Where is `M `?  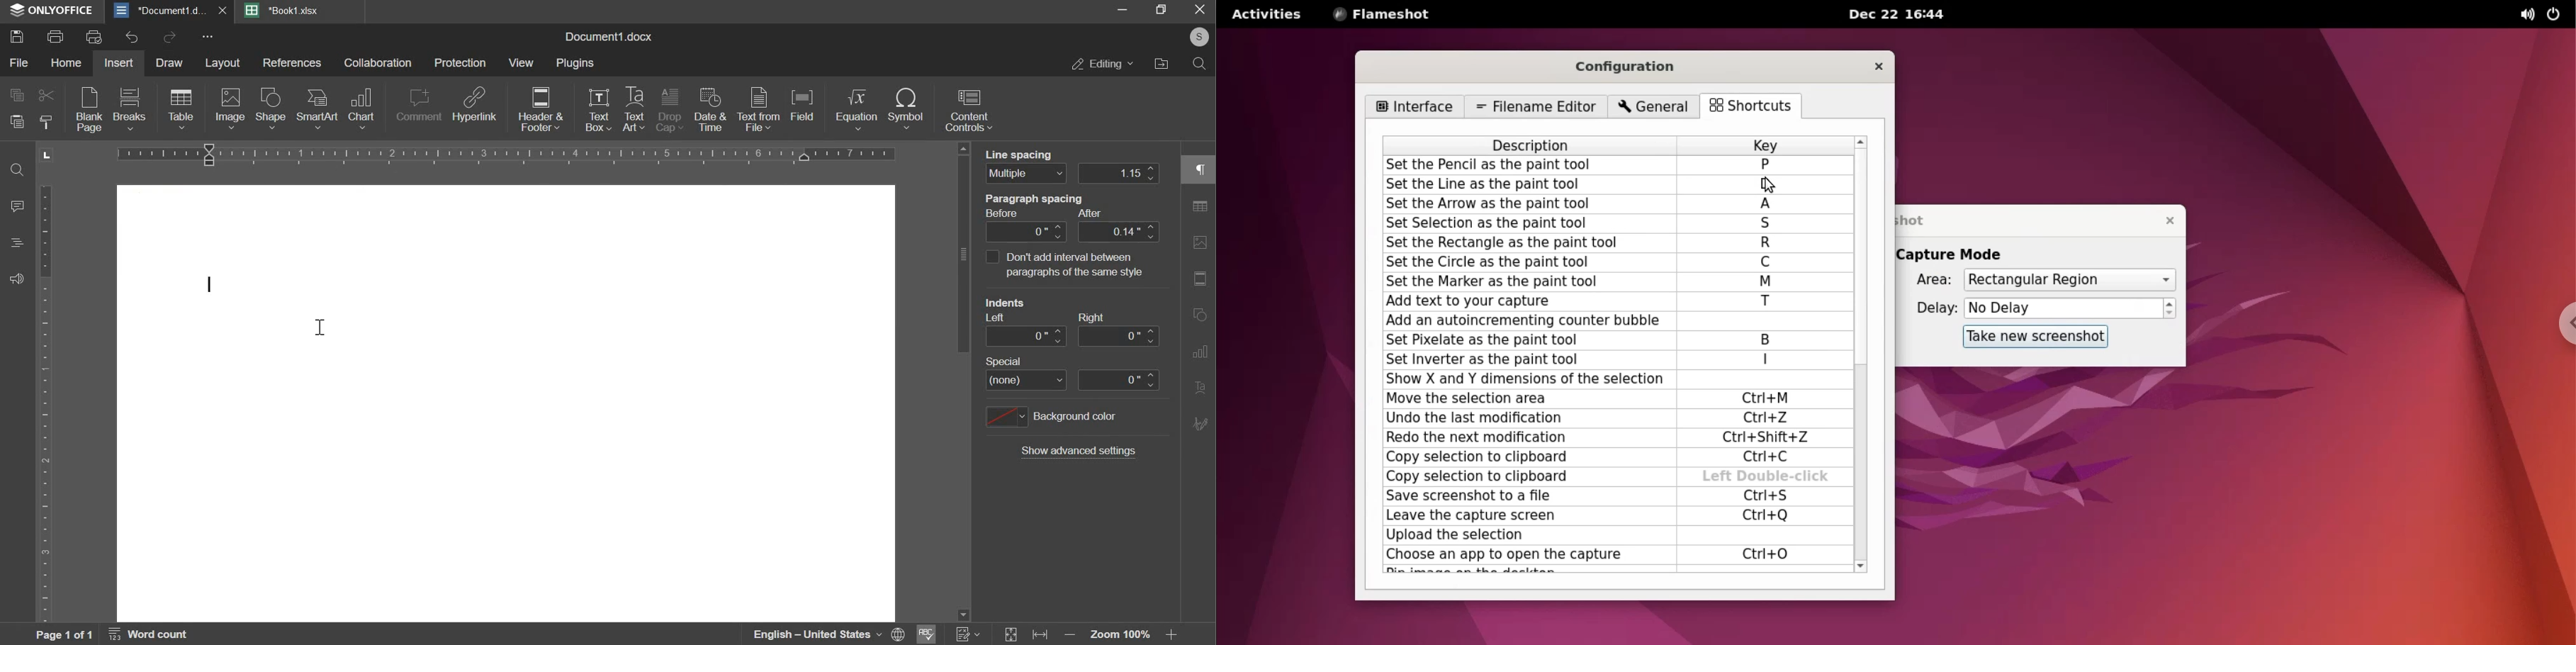 M  is located at coordinates (1766, 282).